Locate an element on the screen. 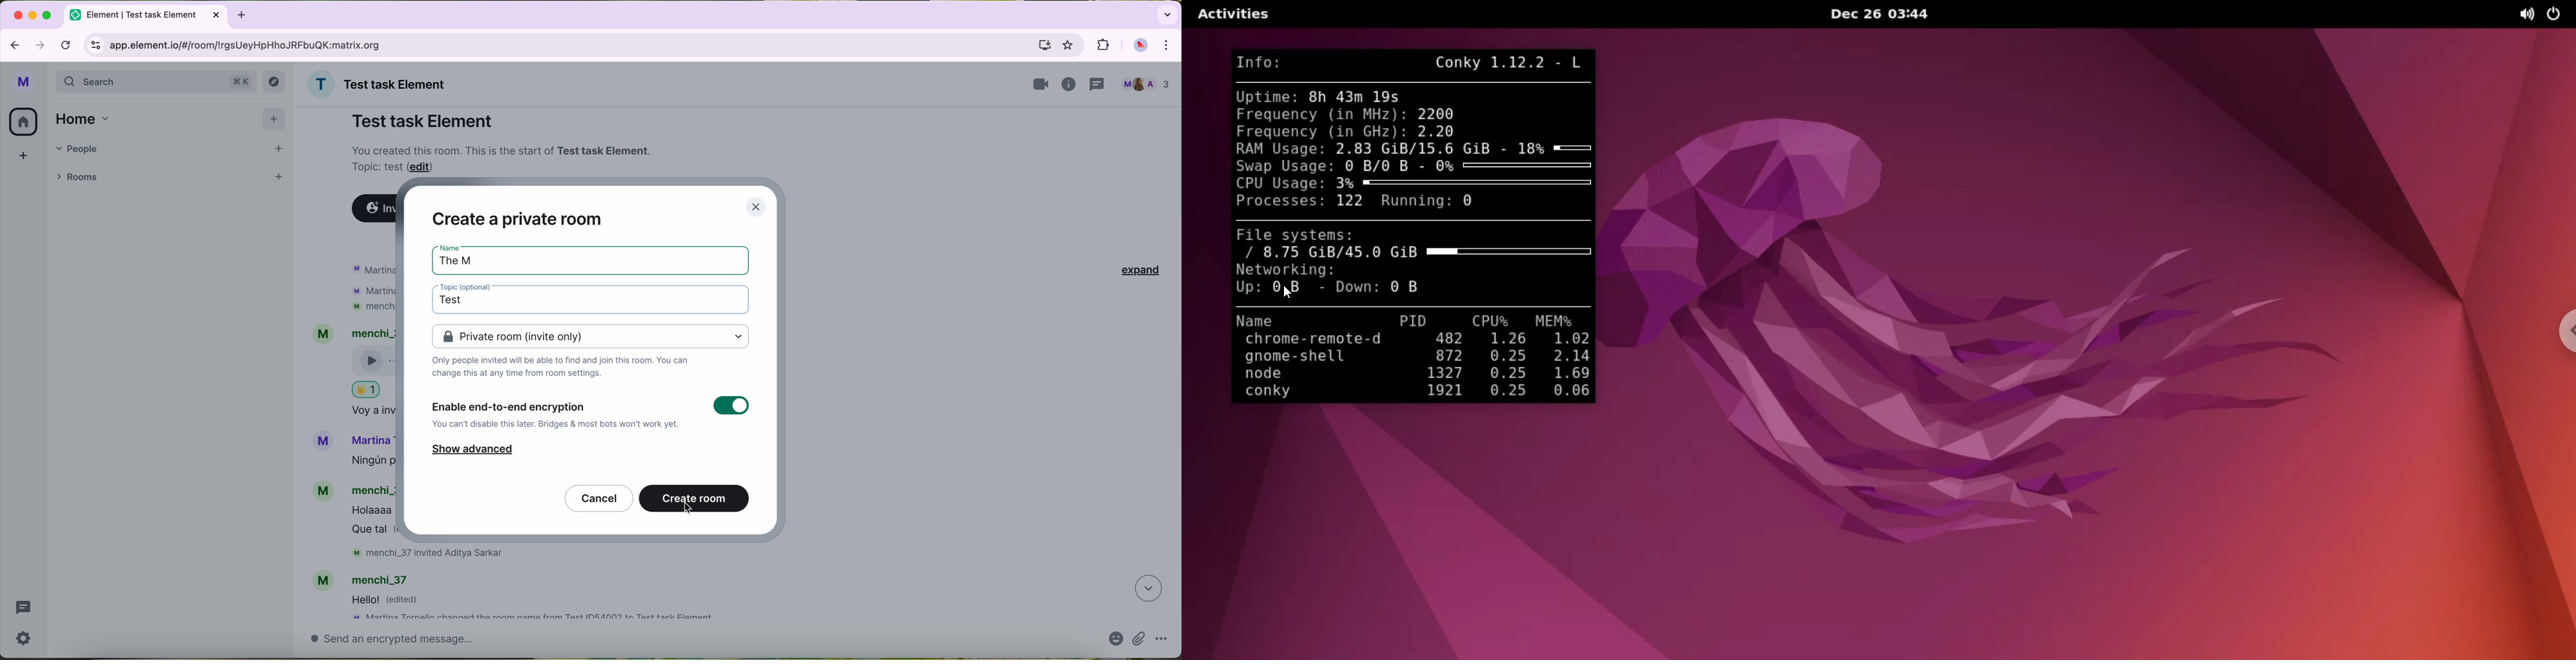 This screenshot has width=2576, height=672. search bar is located at coordinates (157, 83).